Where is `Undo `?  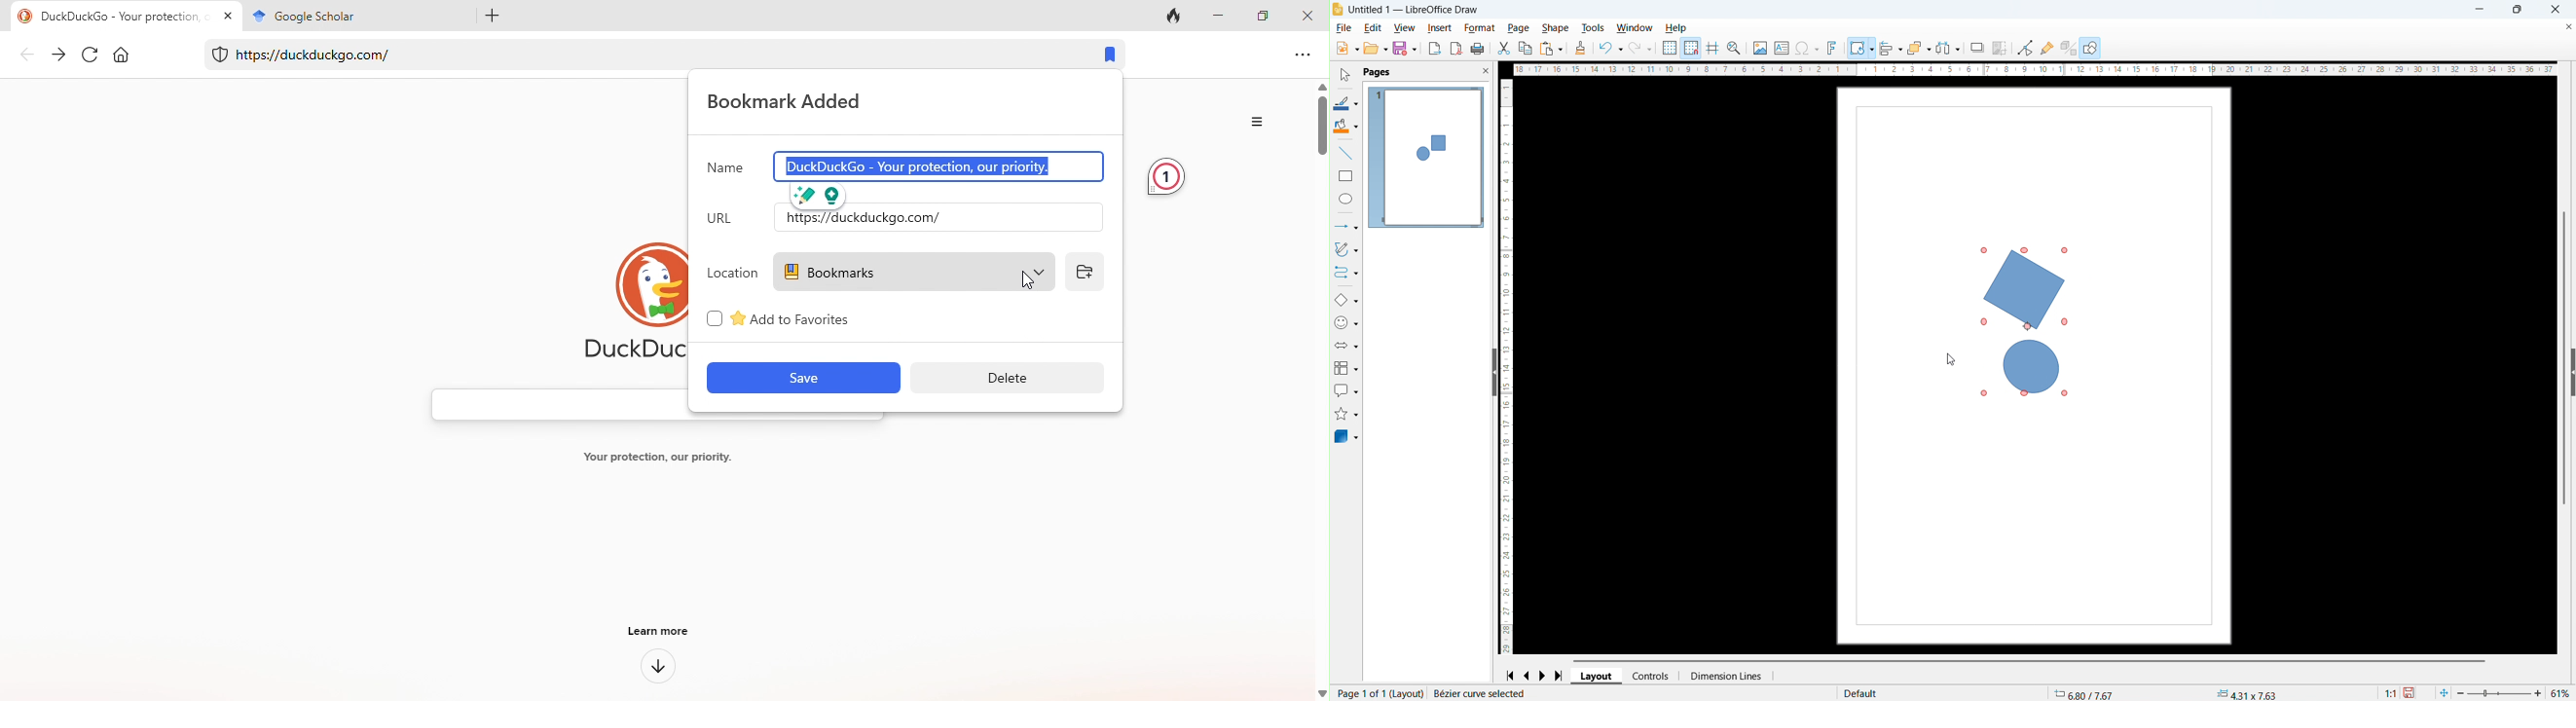
Undo  is located at coordinates (1610, 47).